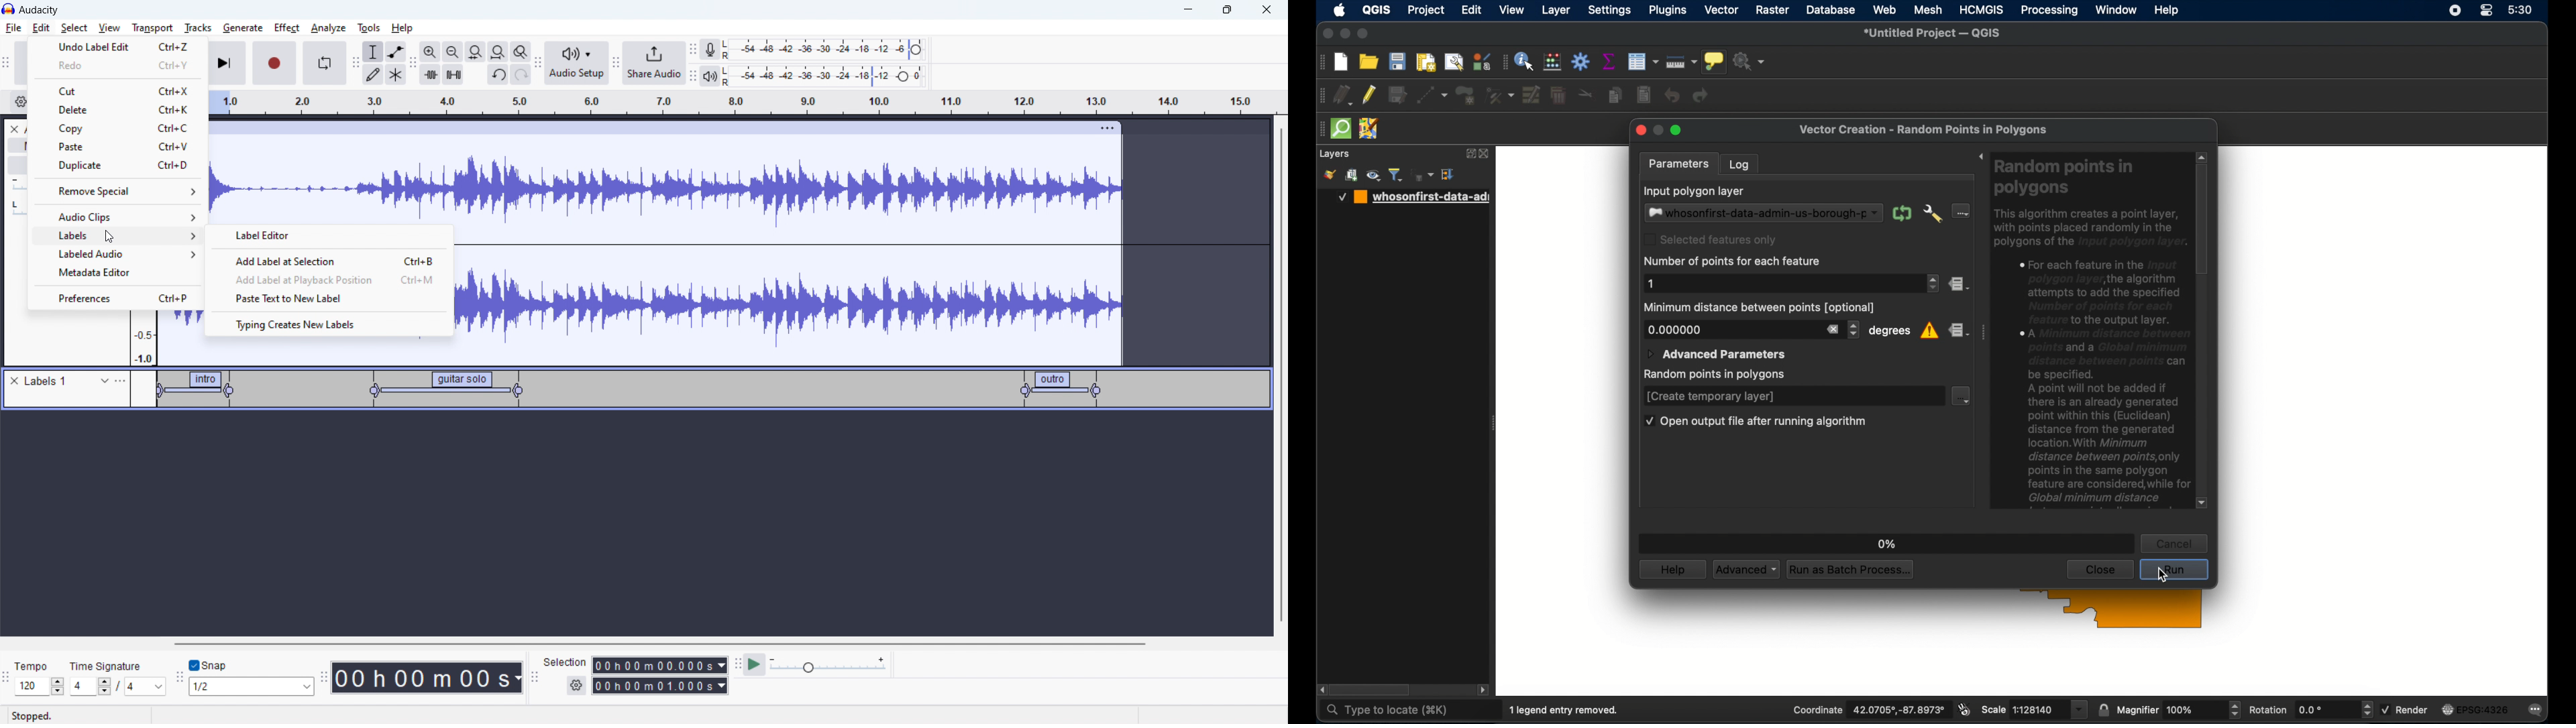 The height and width of the screenshot is (728, 2576). I want to click on set project to width, so click(498, 52).